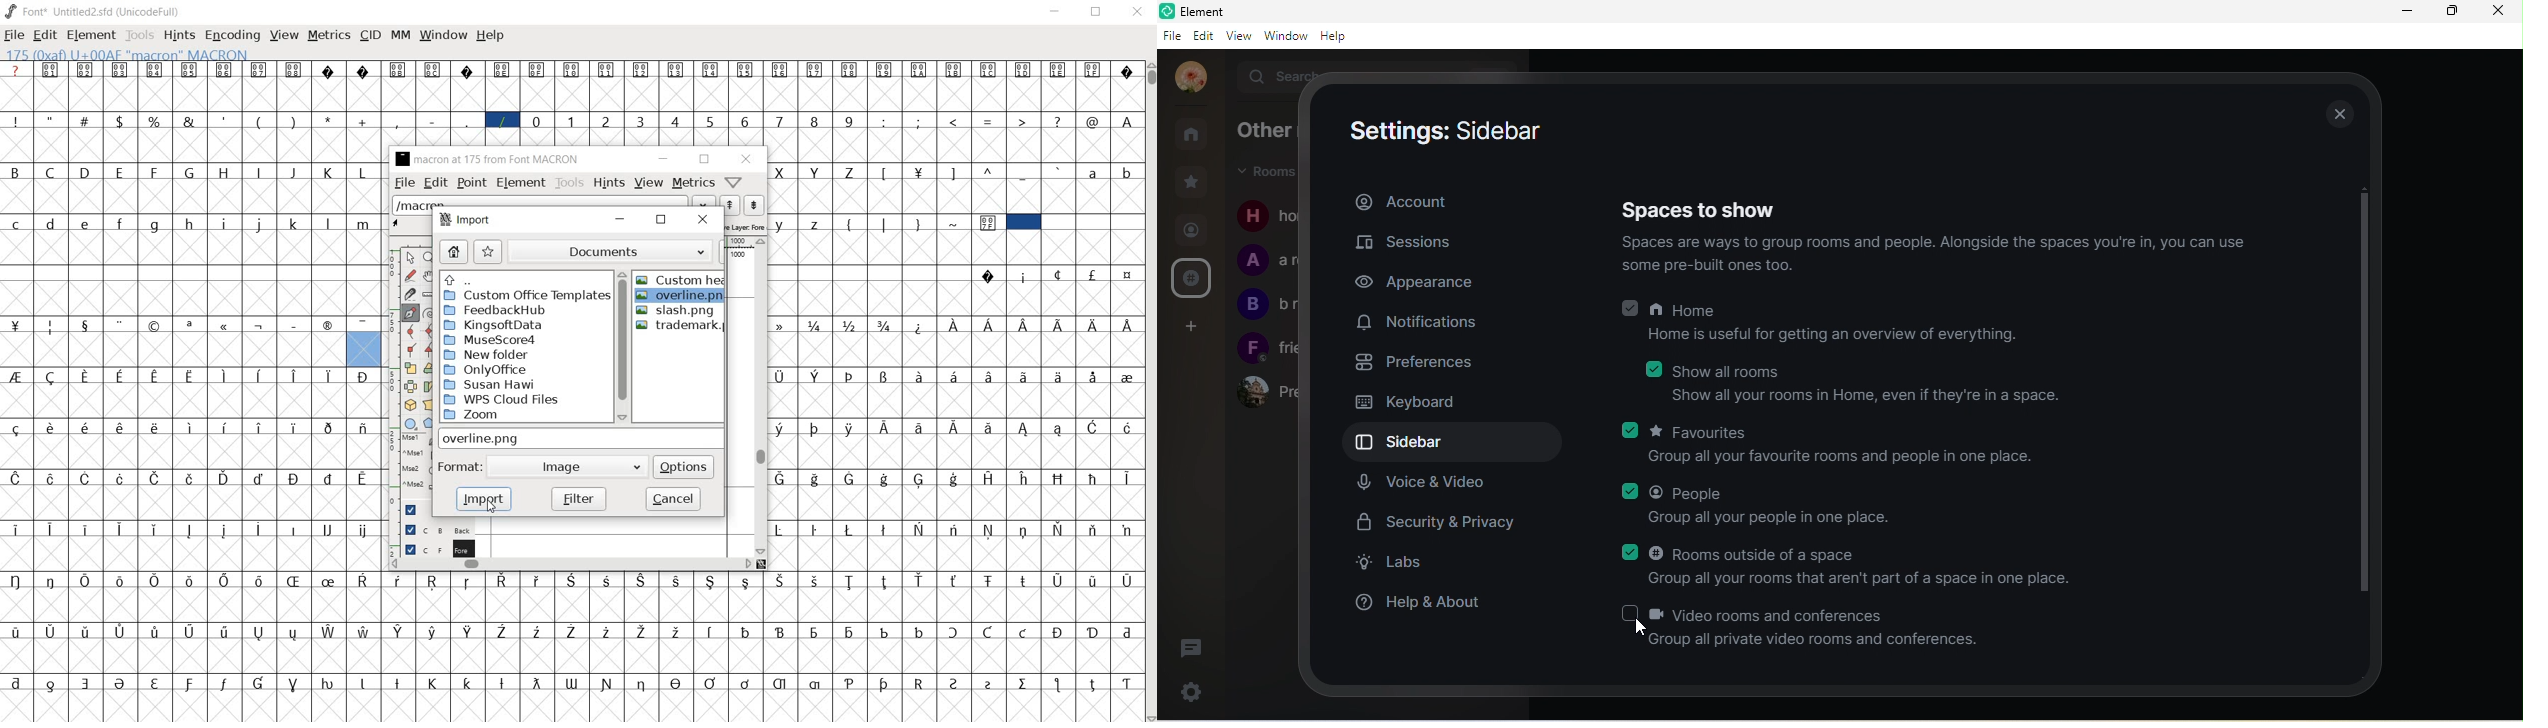 Image resolution: width=2548 pixels, height=728 pixels. Describe the element at coordinates (887, 326) in the screenshot. I see `Symbol` at that location.